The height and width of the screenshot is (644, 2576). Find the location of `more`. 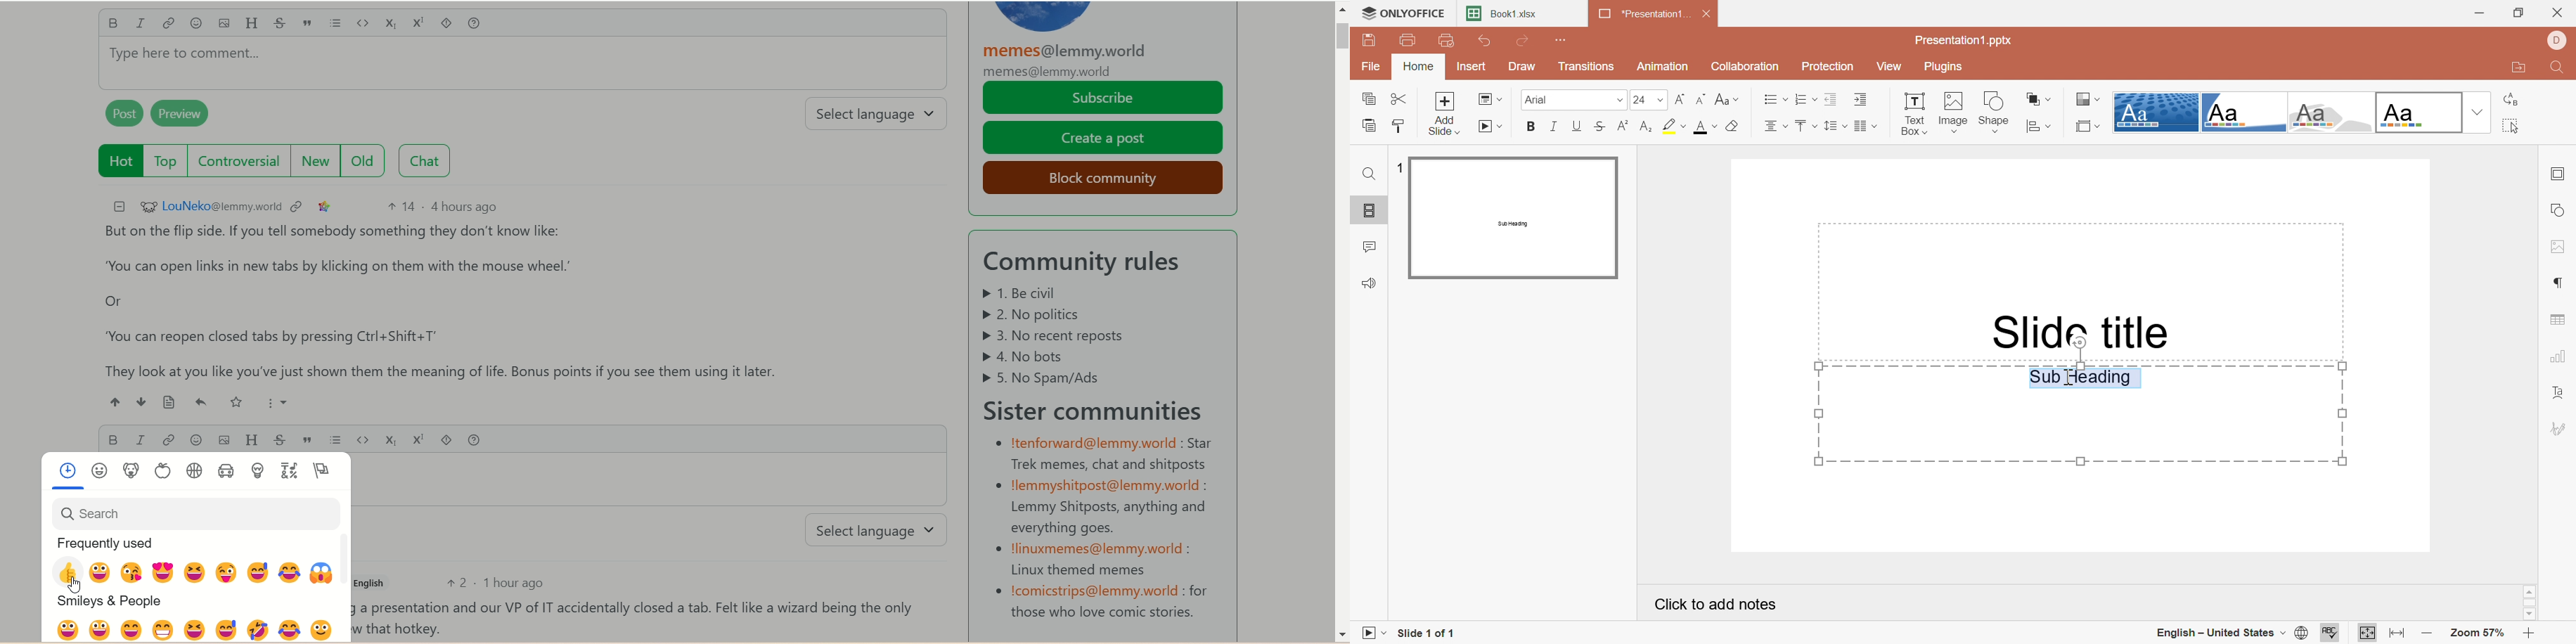

more is located at coordinates (273, 401).